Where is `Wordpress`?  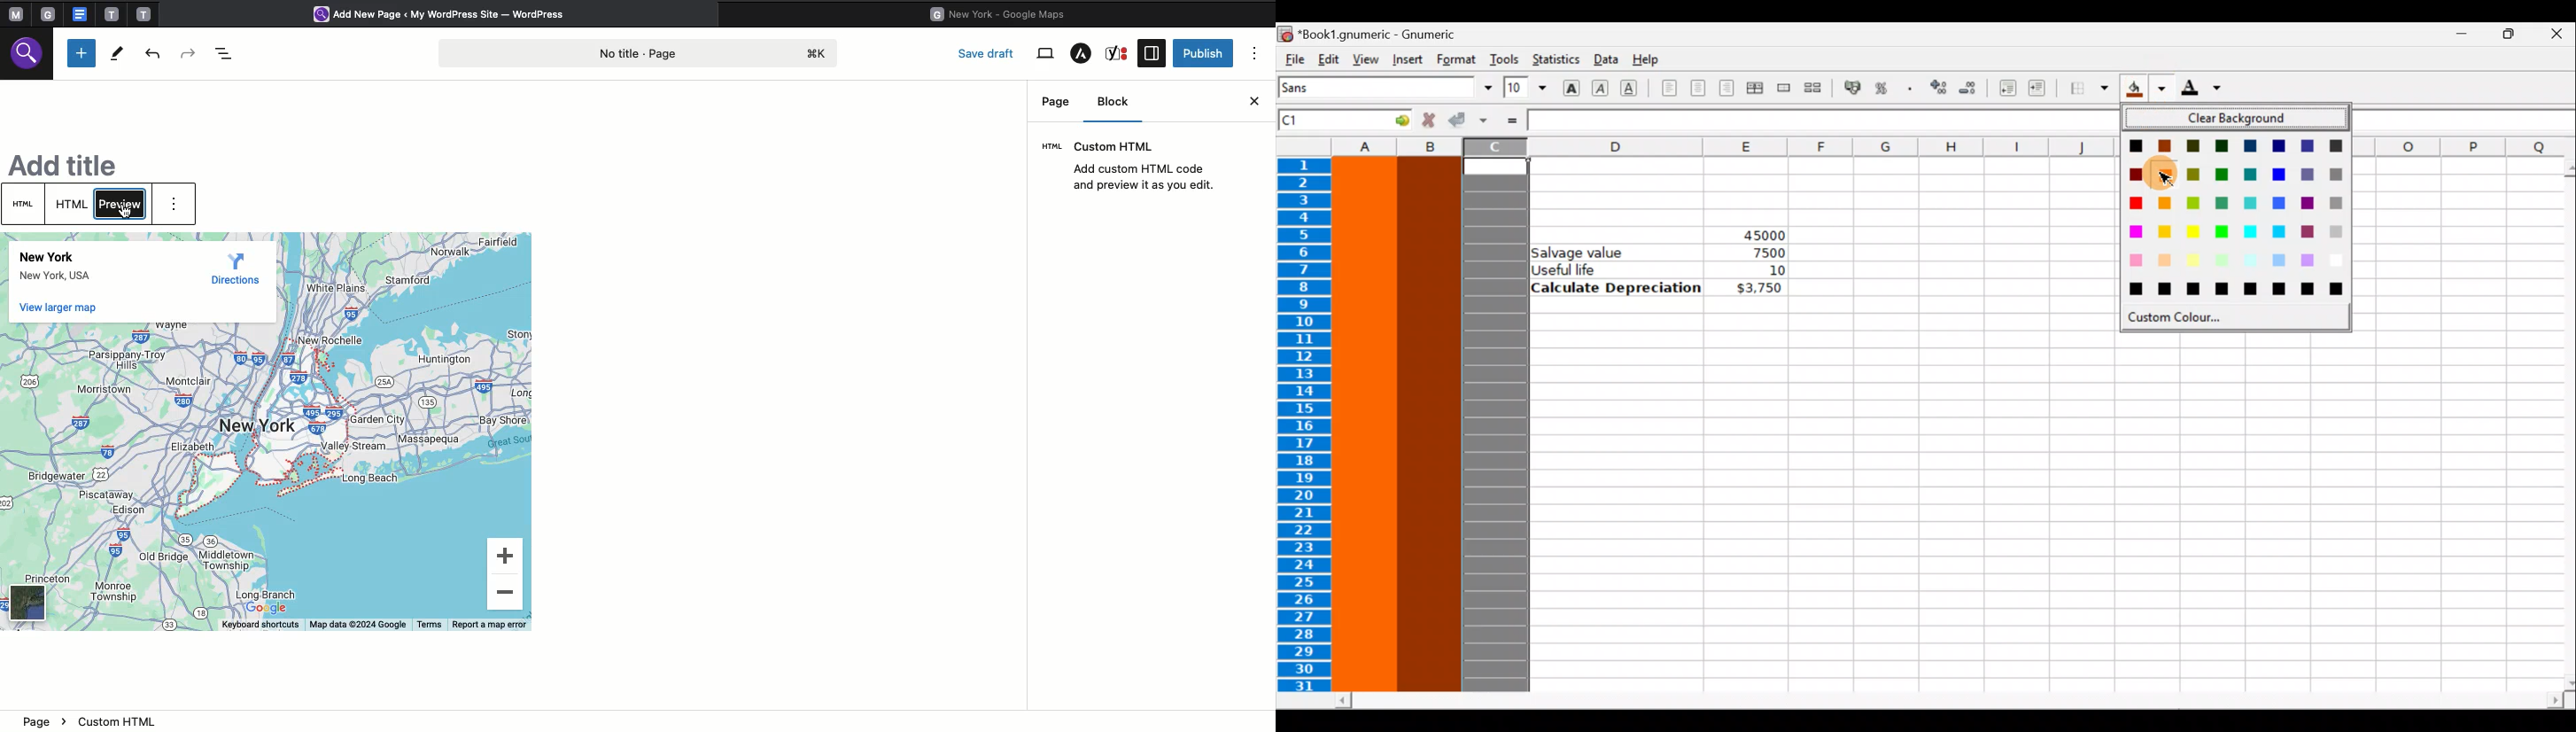 Wordpress is located at coordinates (446, 15).